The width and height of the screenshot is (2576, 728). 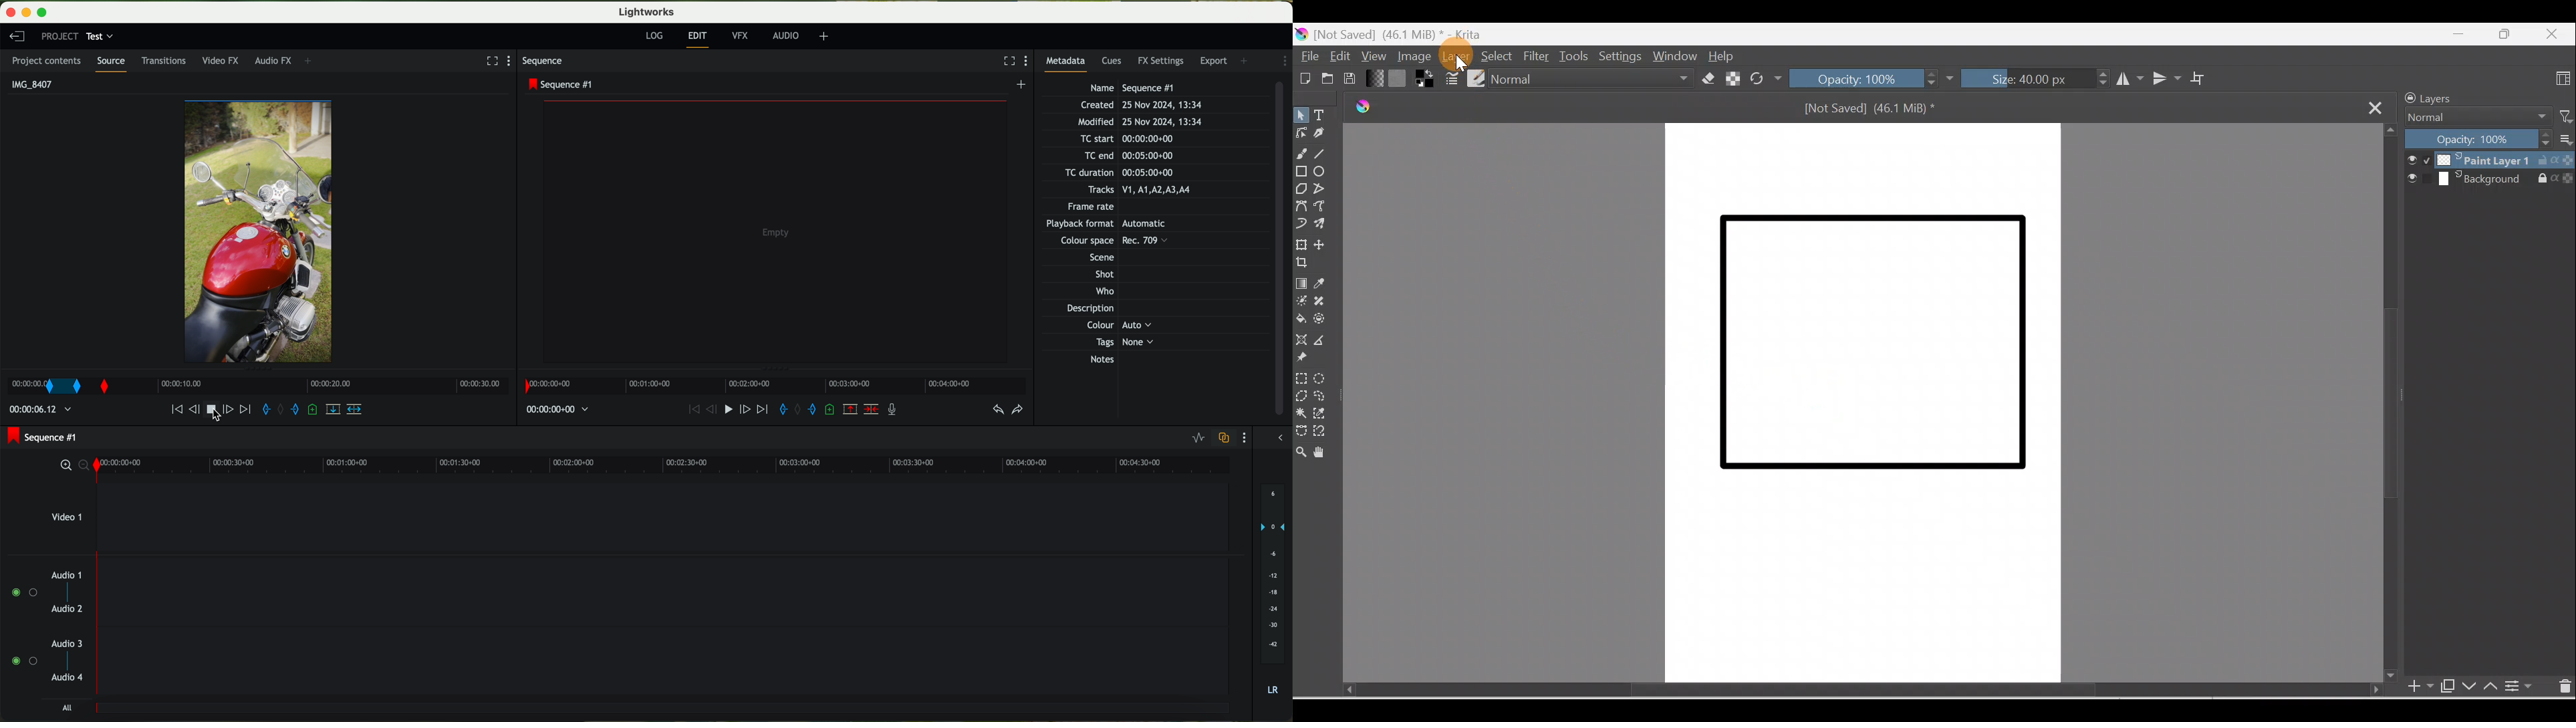 I want to click on close program, so click(x=9, y=12).